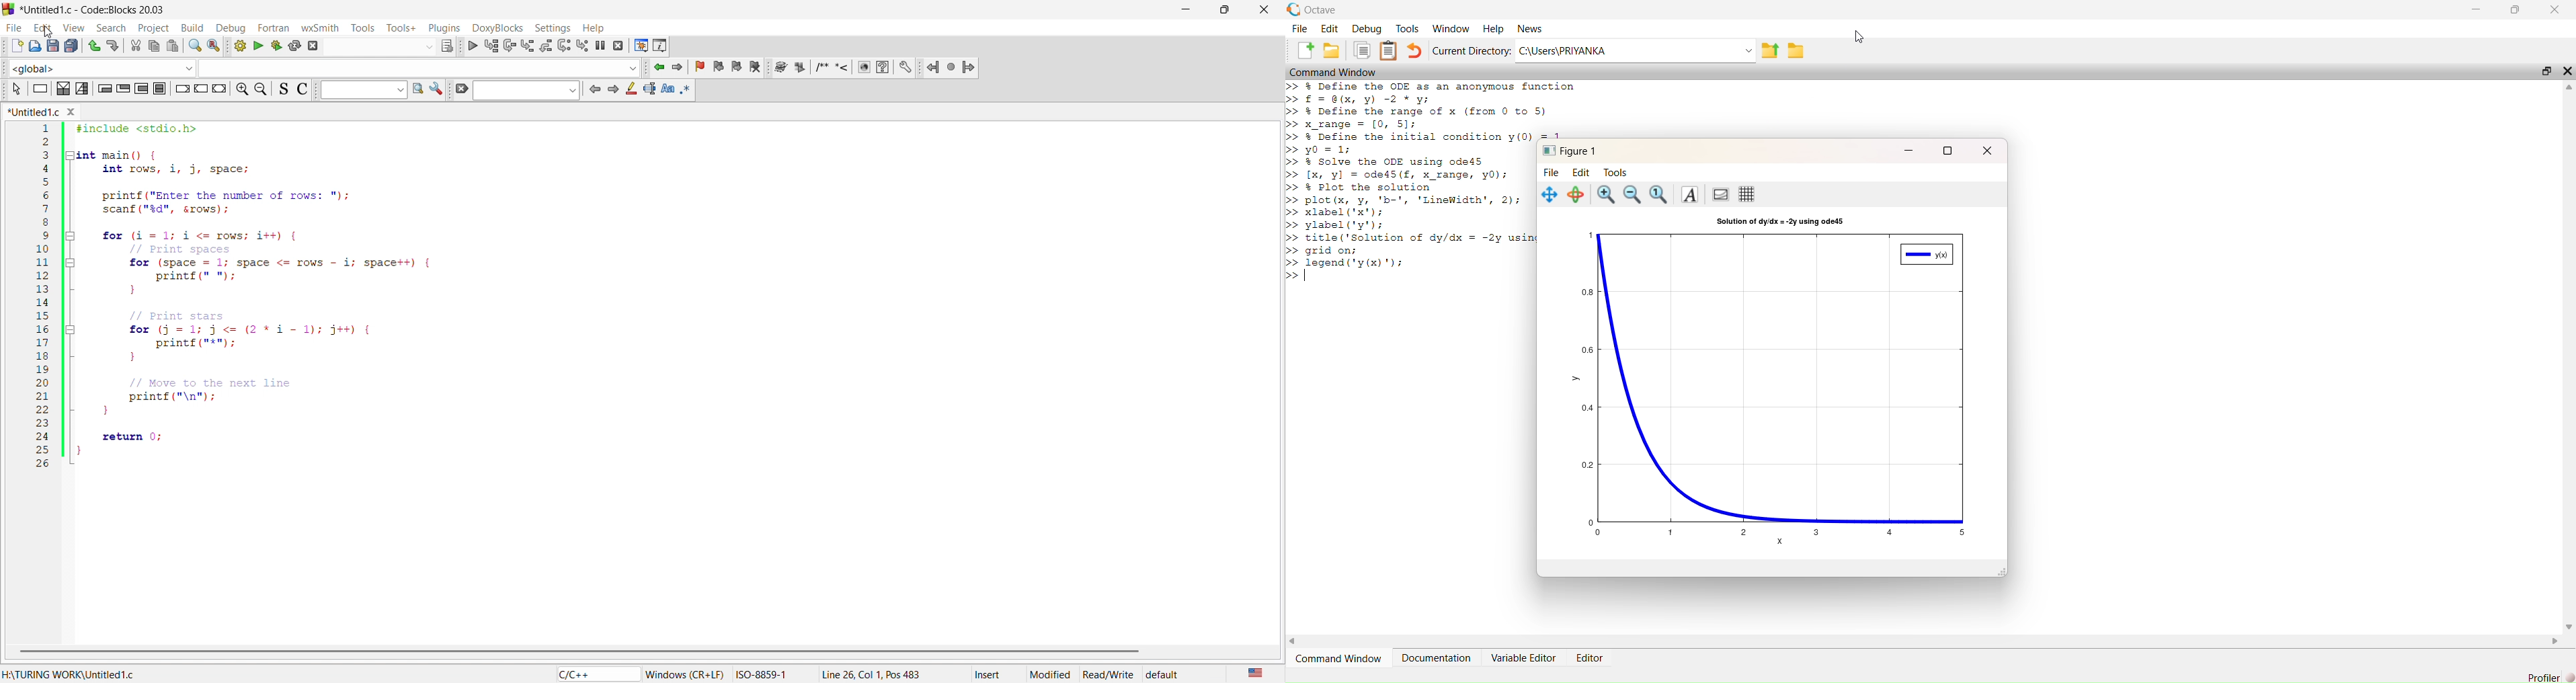 The image size is (2576, 700). What do you see at coordinates (1780, 541) in the screenshot?
I see `x` at bounding box center [1780, 541].